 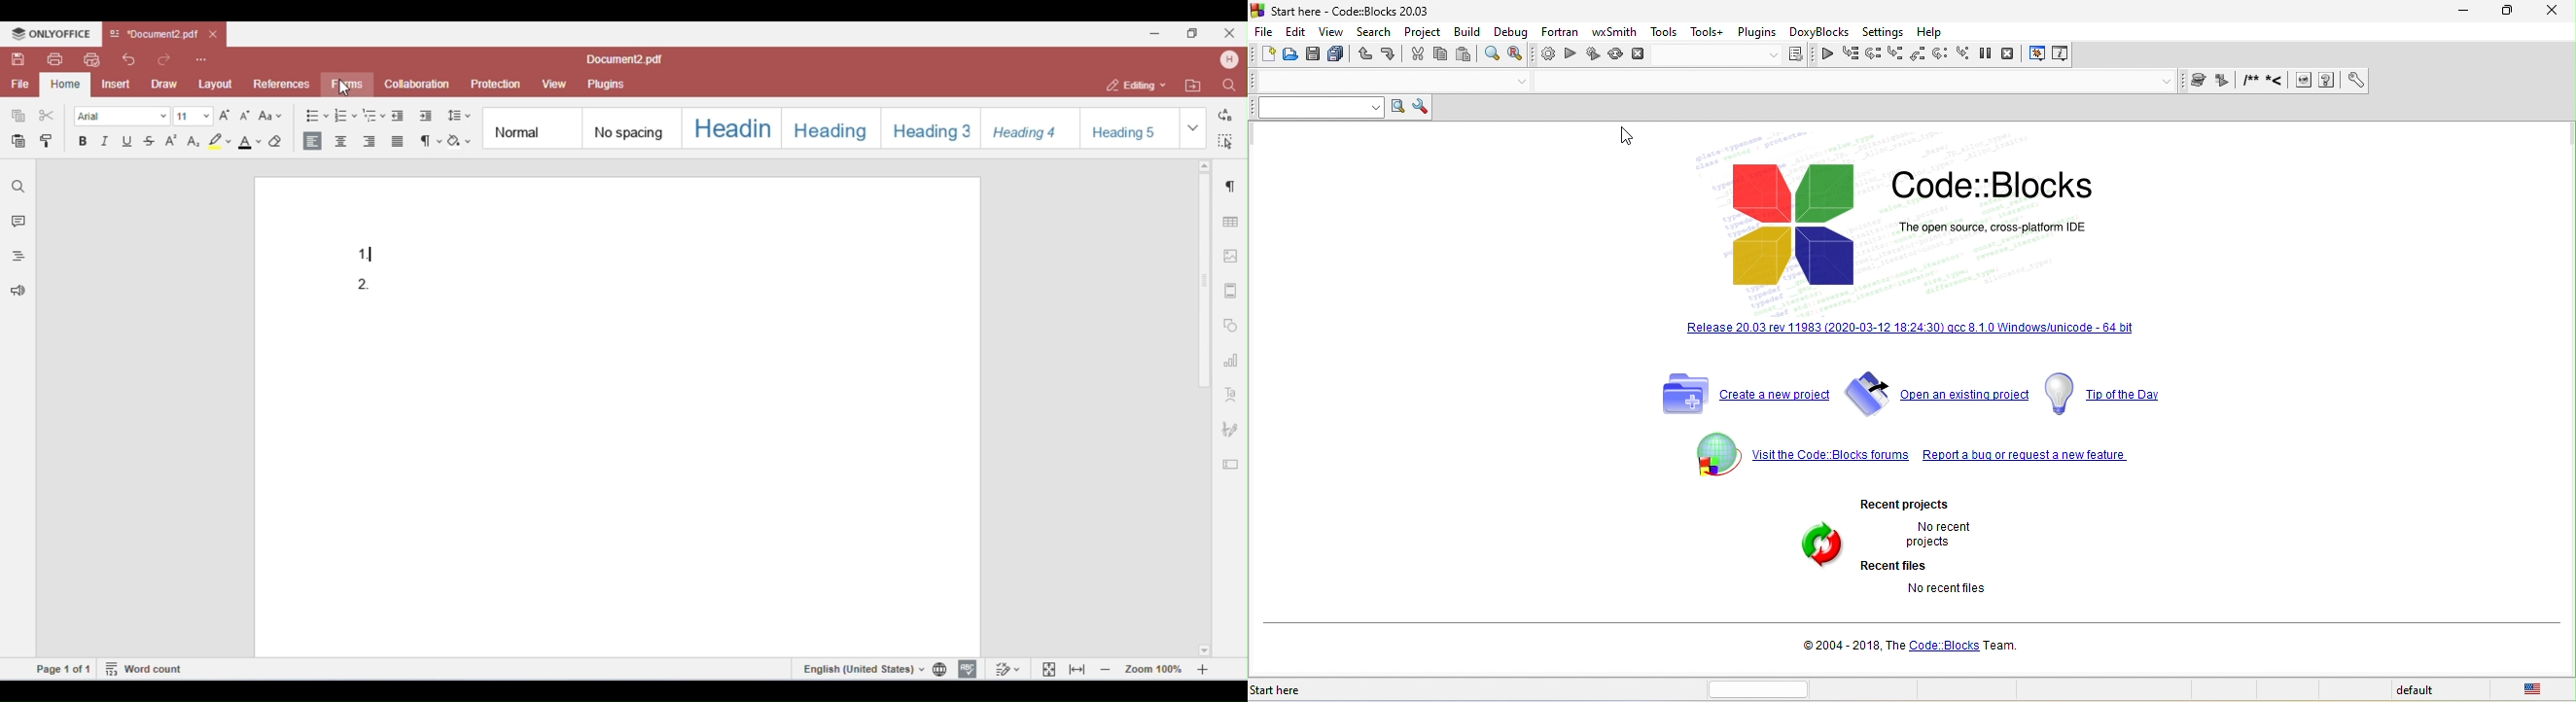 What do you see at coordinates (1422, 30) in the screenshot?
I see `project` at bounding box center [1422, 30].